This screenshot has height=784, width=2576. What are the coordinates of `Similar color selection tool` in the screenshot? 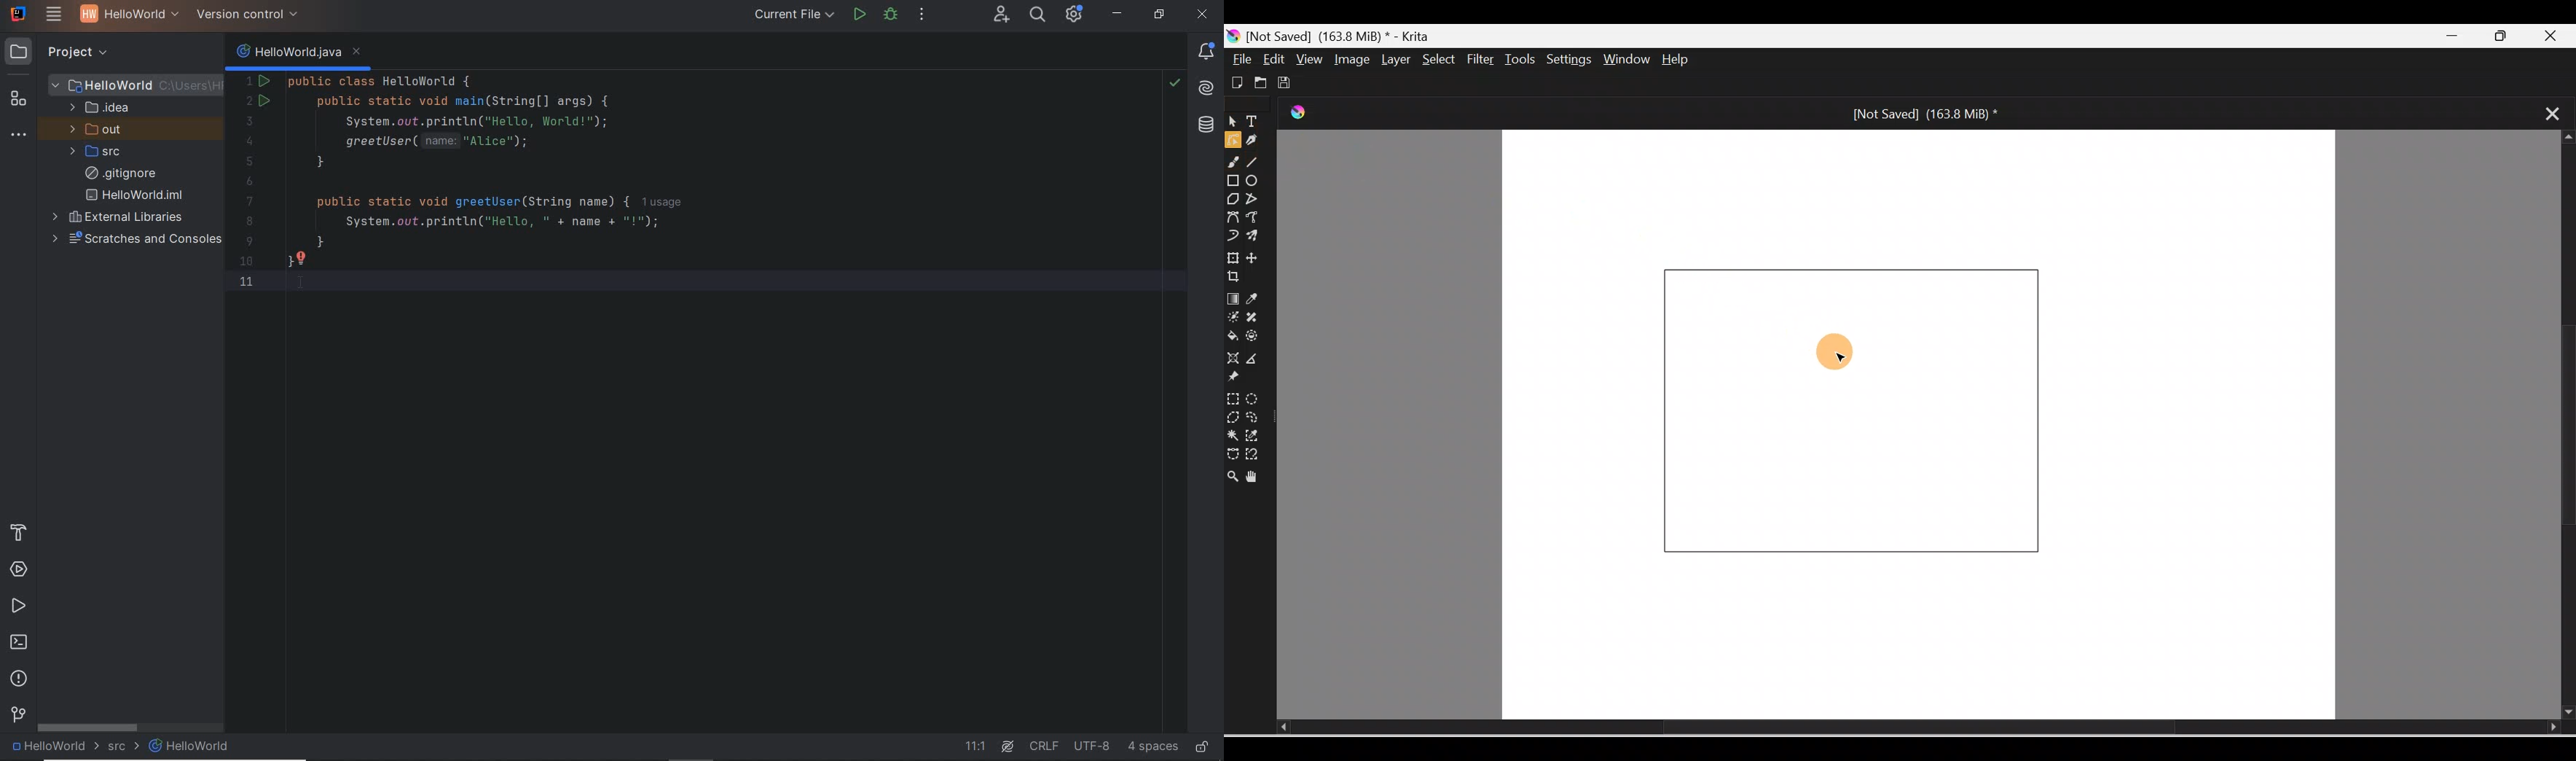 It's located at (1255, 434).